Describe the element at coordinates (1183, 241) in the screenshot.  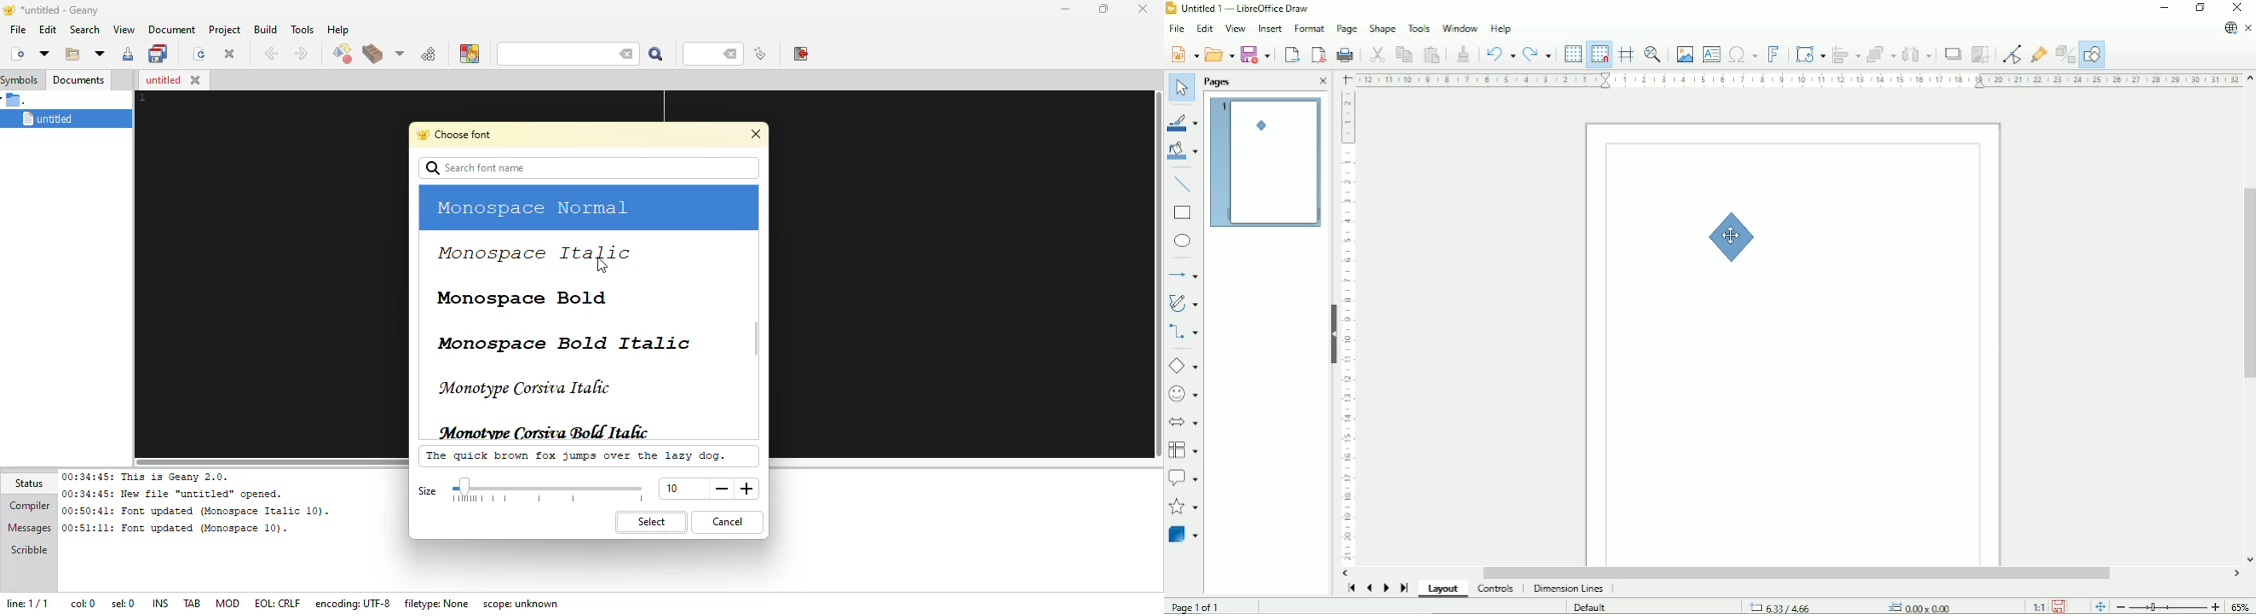
I see `Ellipse` at that location.